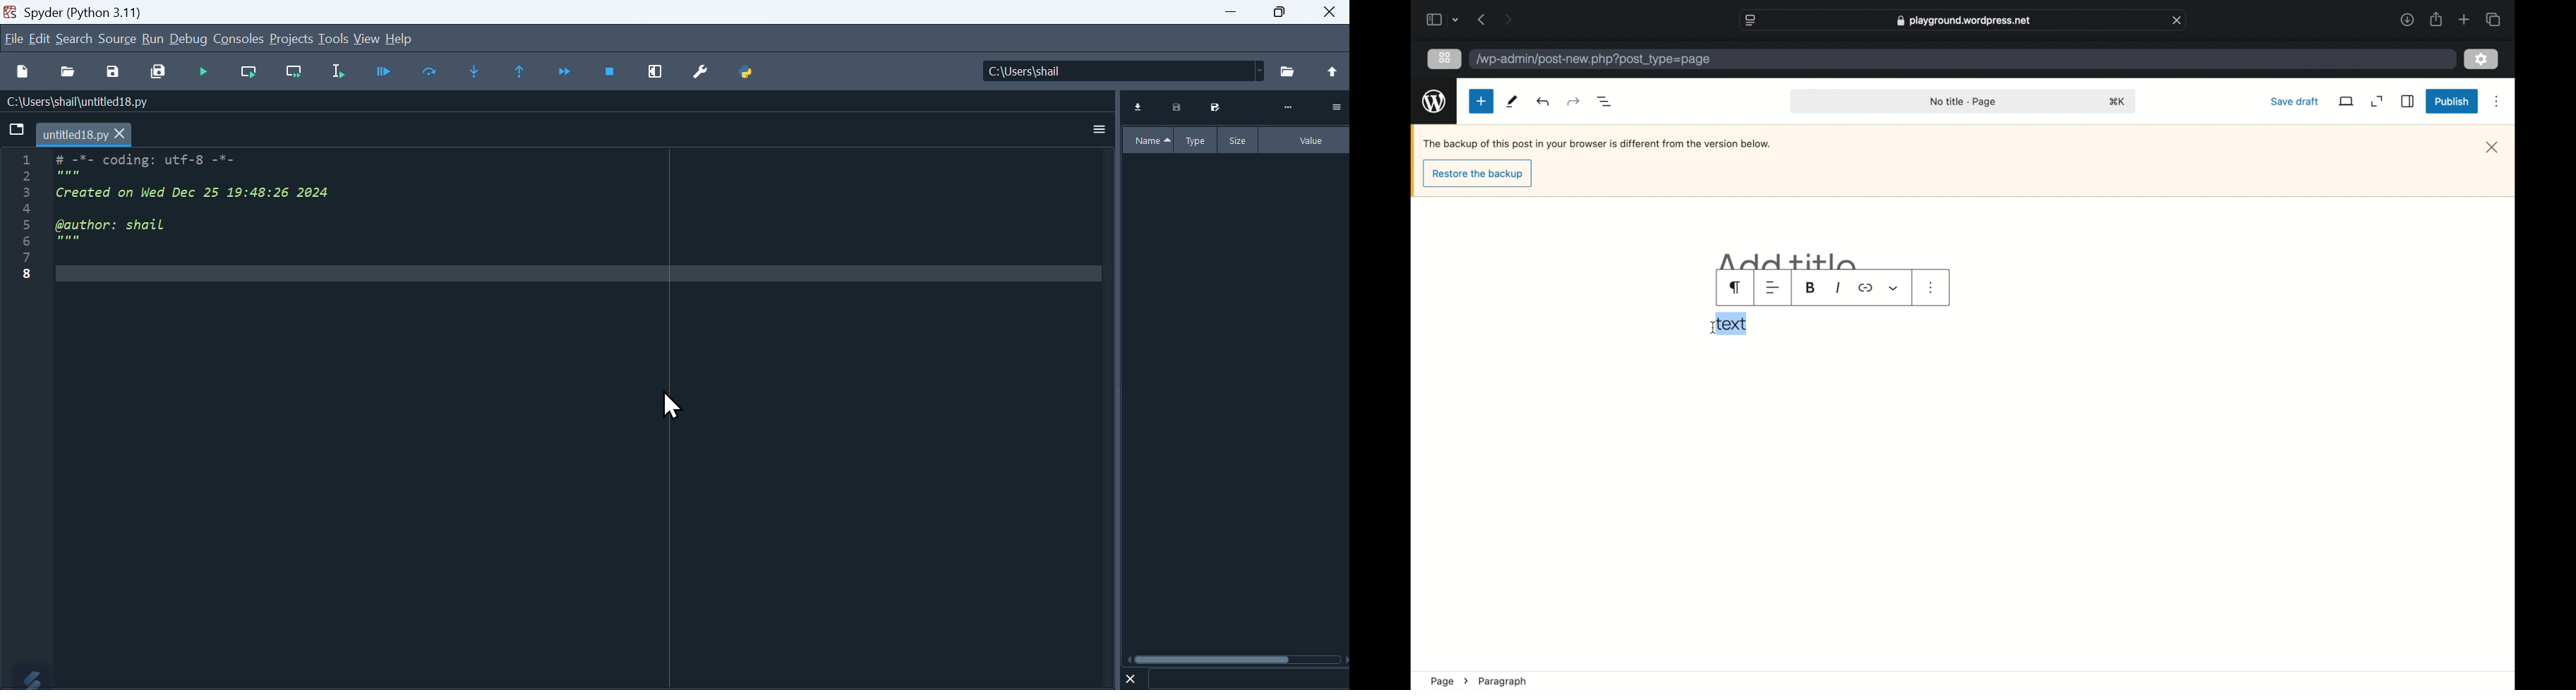  What do you see at coordinates (1481, 19) in the screenshot?
I see `previous page` at bounding box center [1481, 19].